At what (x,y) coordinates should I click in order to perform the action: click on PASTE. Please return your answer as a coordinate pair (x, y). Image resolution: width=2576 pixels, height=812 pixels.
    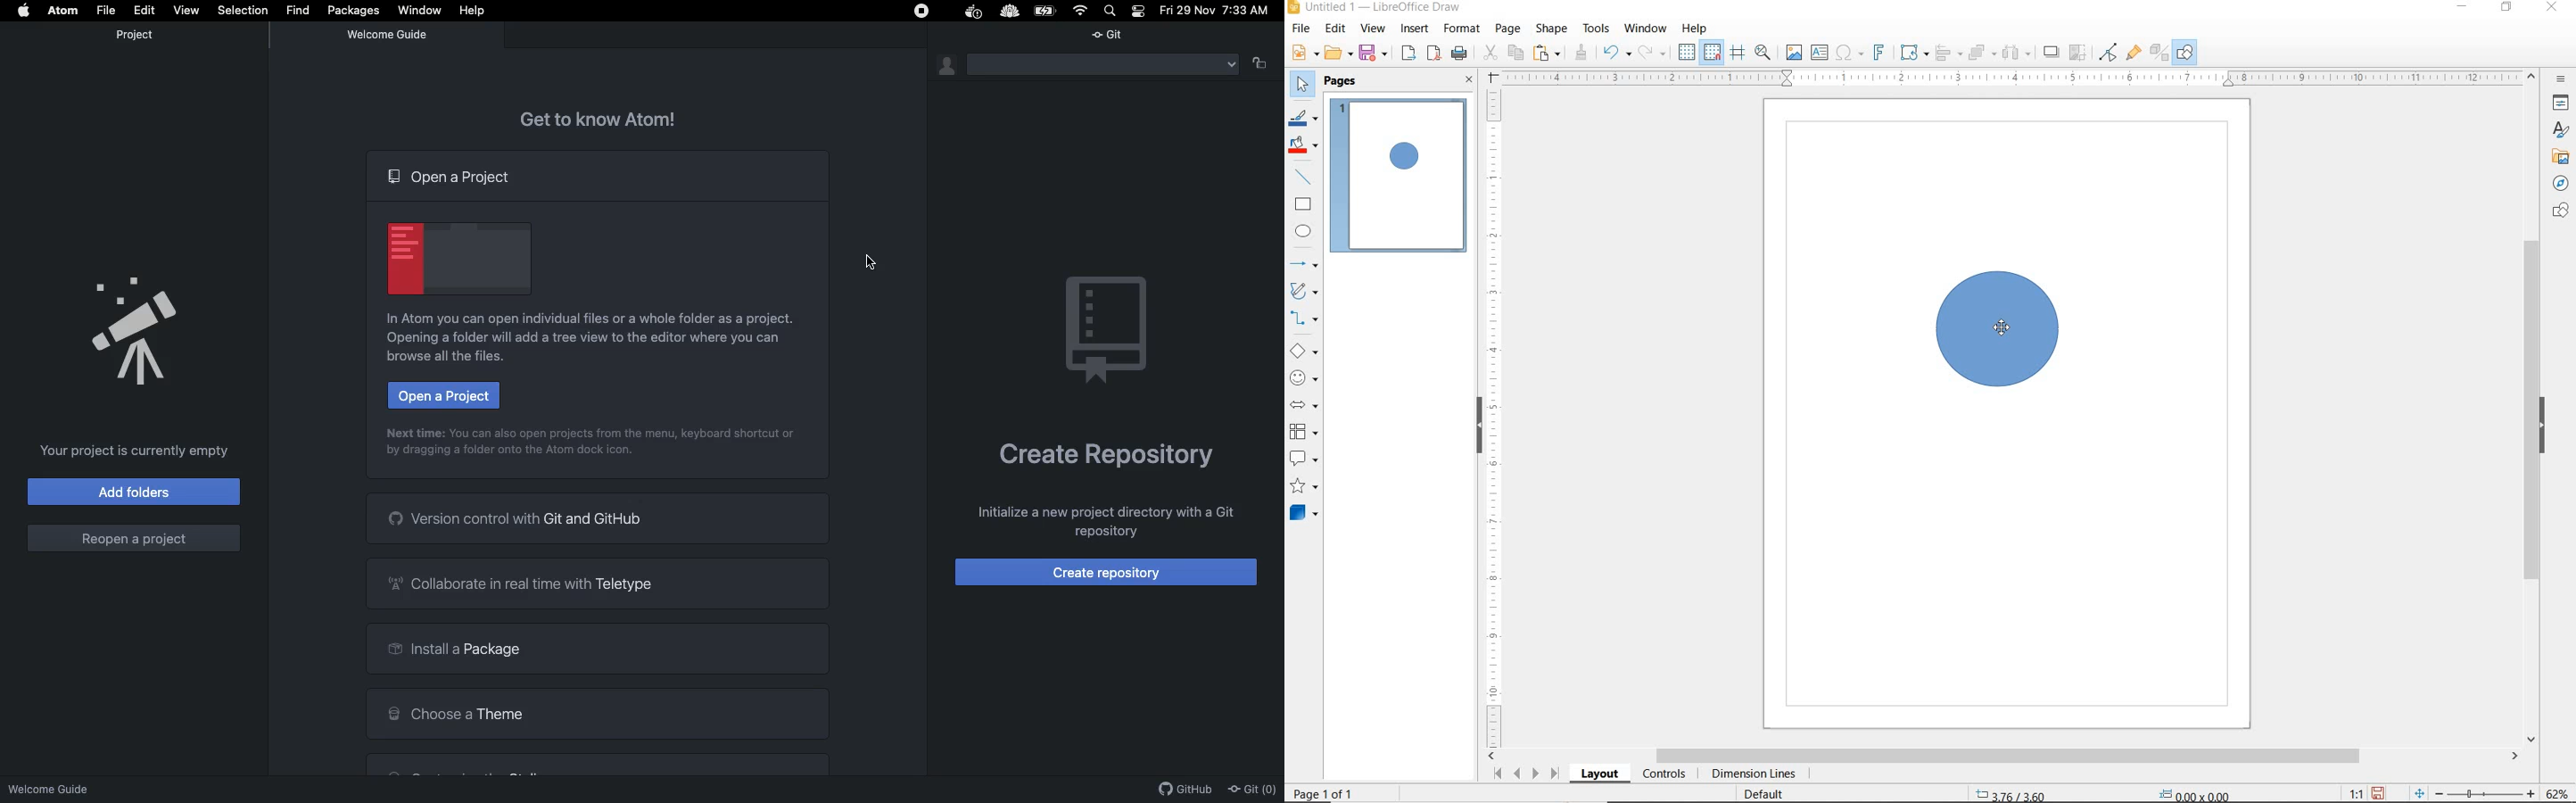
    Looking at the image, I should click on (1550, 52).